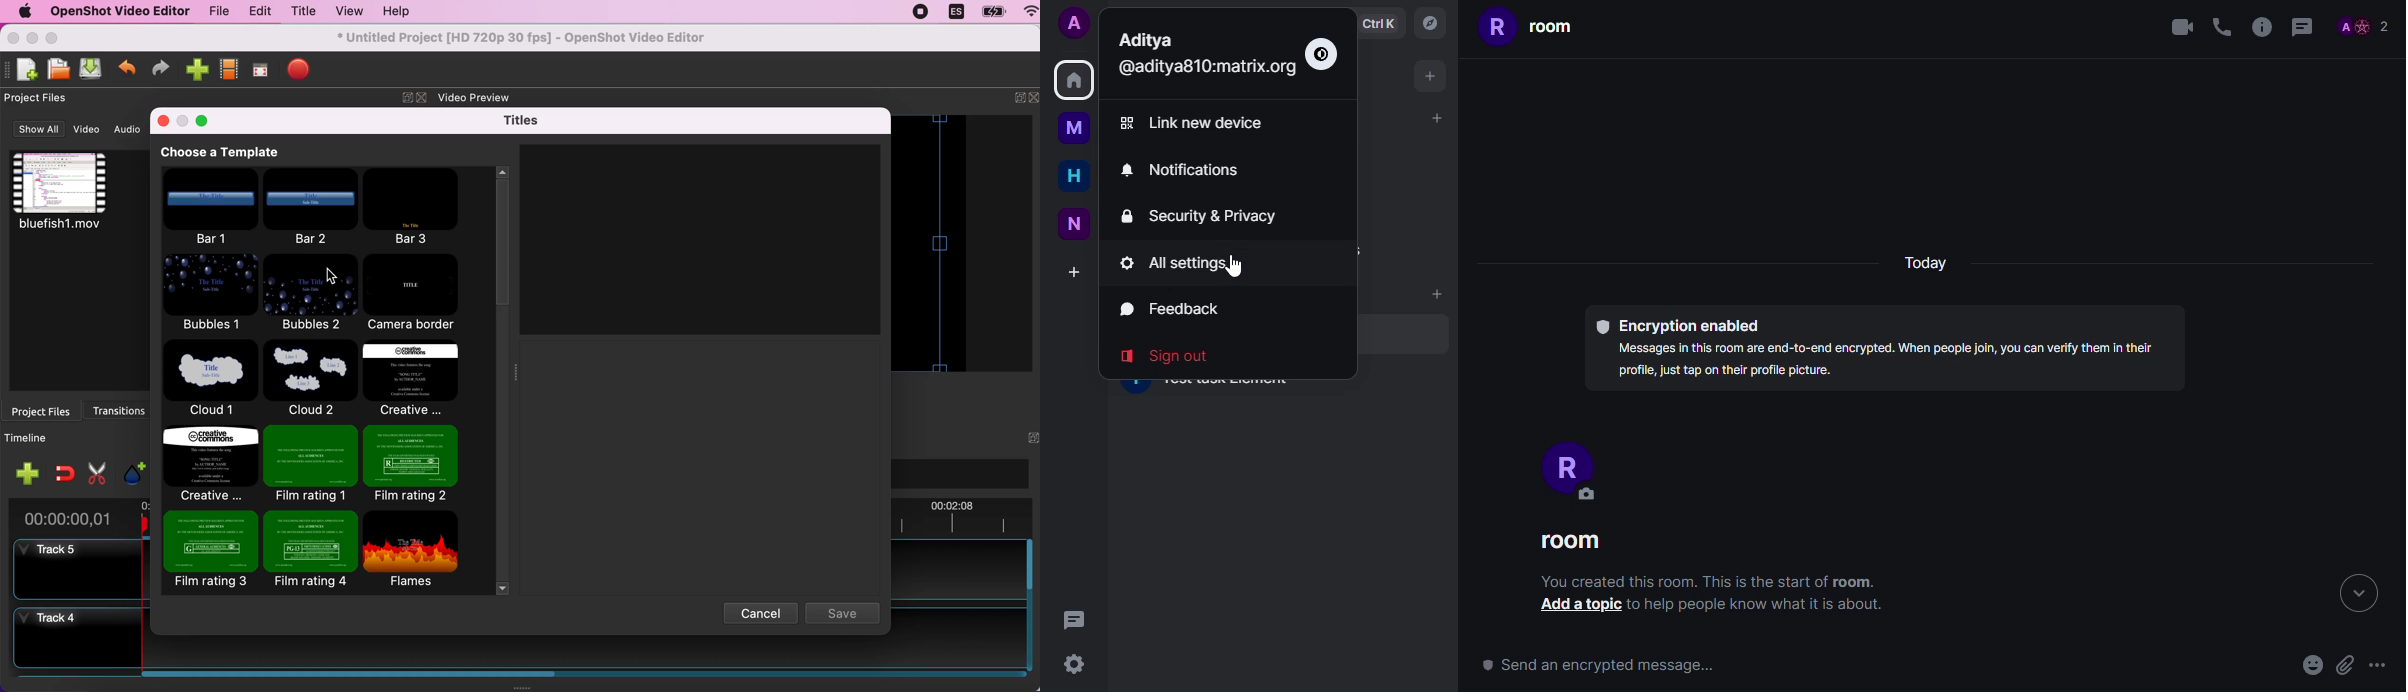  Describe the element at coordinates (1430, 21) in the screenshot. I see `navigator` at that location.